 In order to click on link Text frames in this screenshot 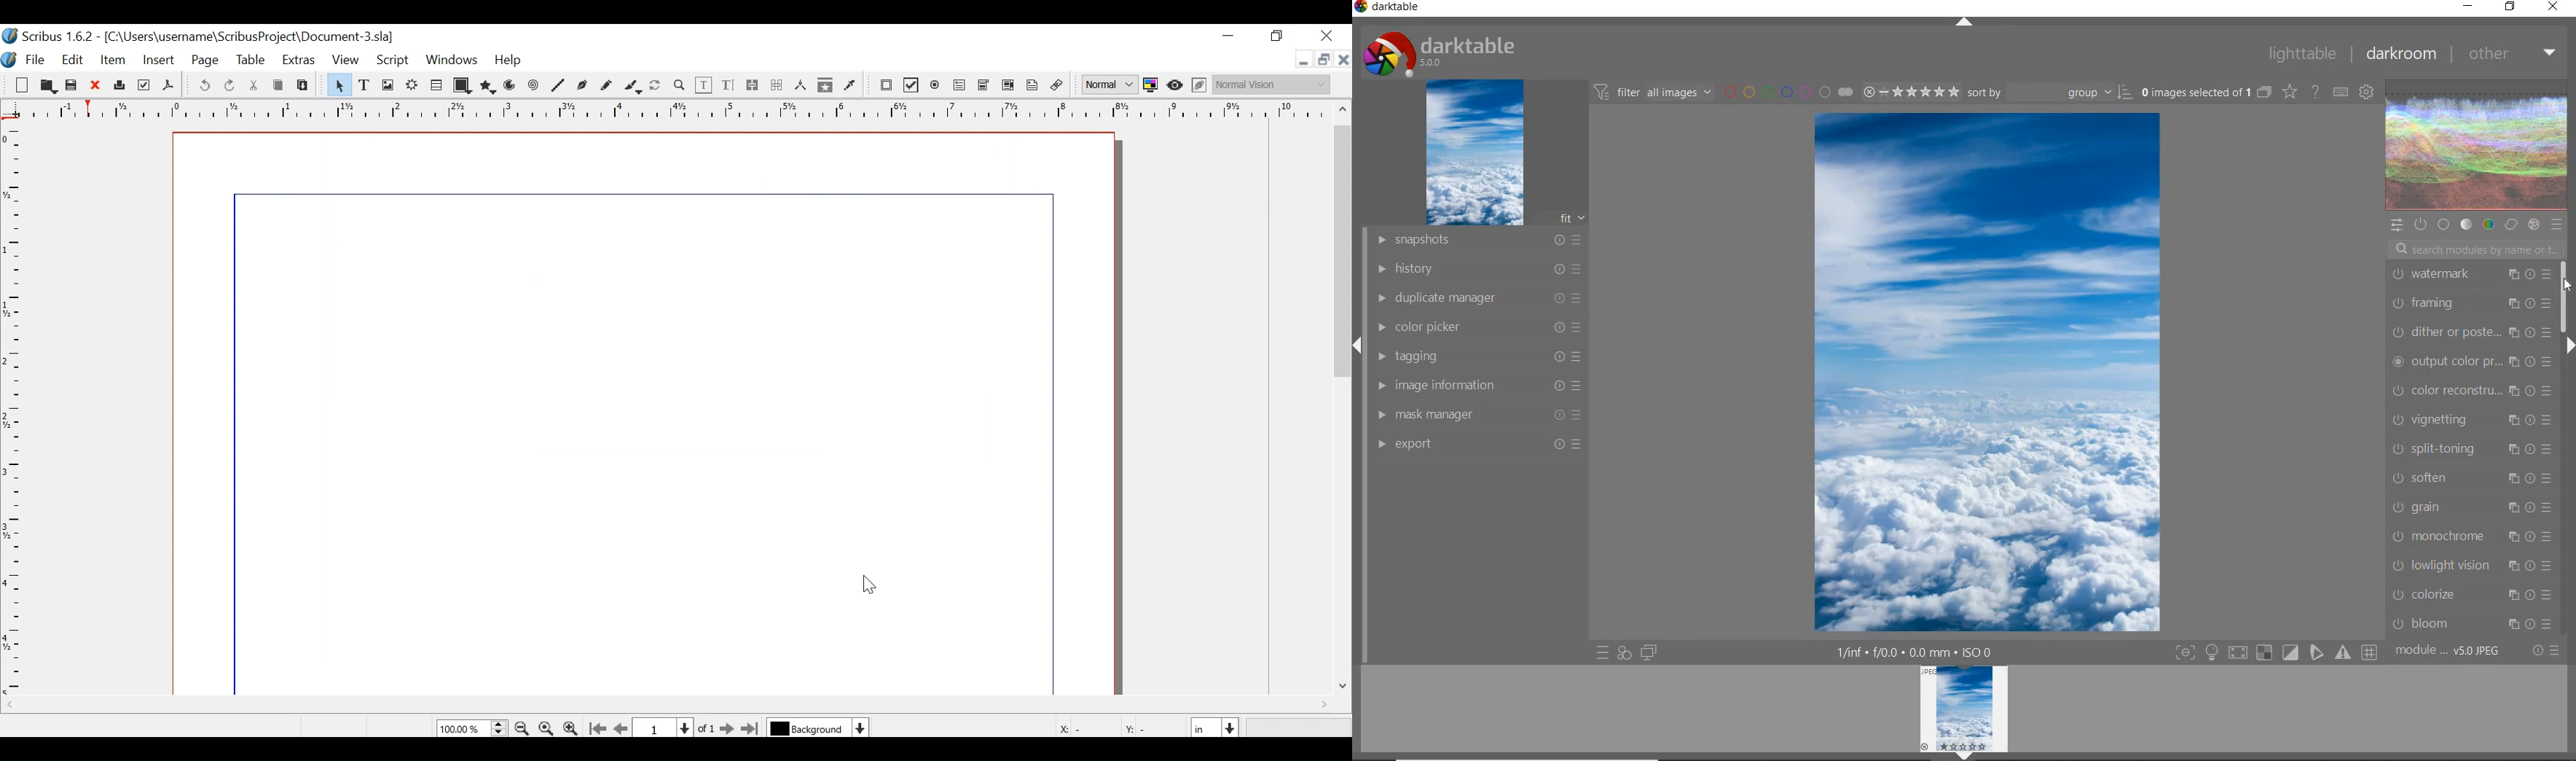, I will do `click(754, 86)`.